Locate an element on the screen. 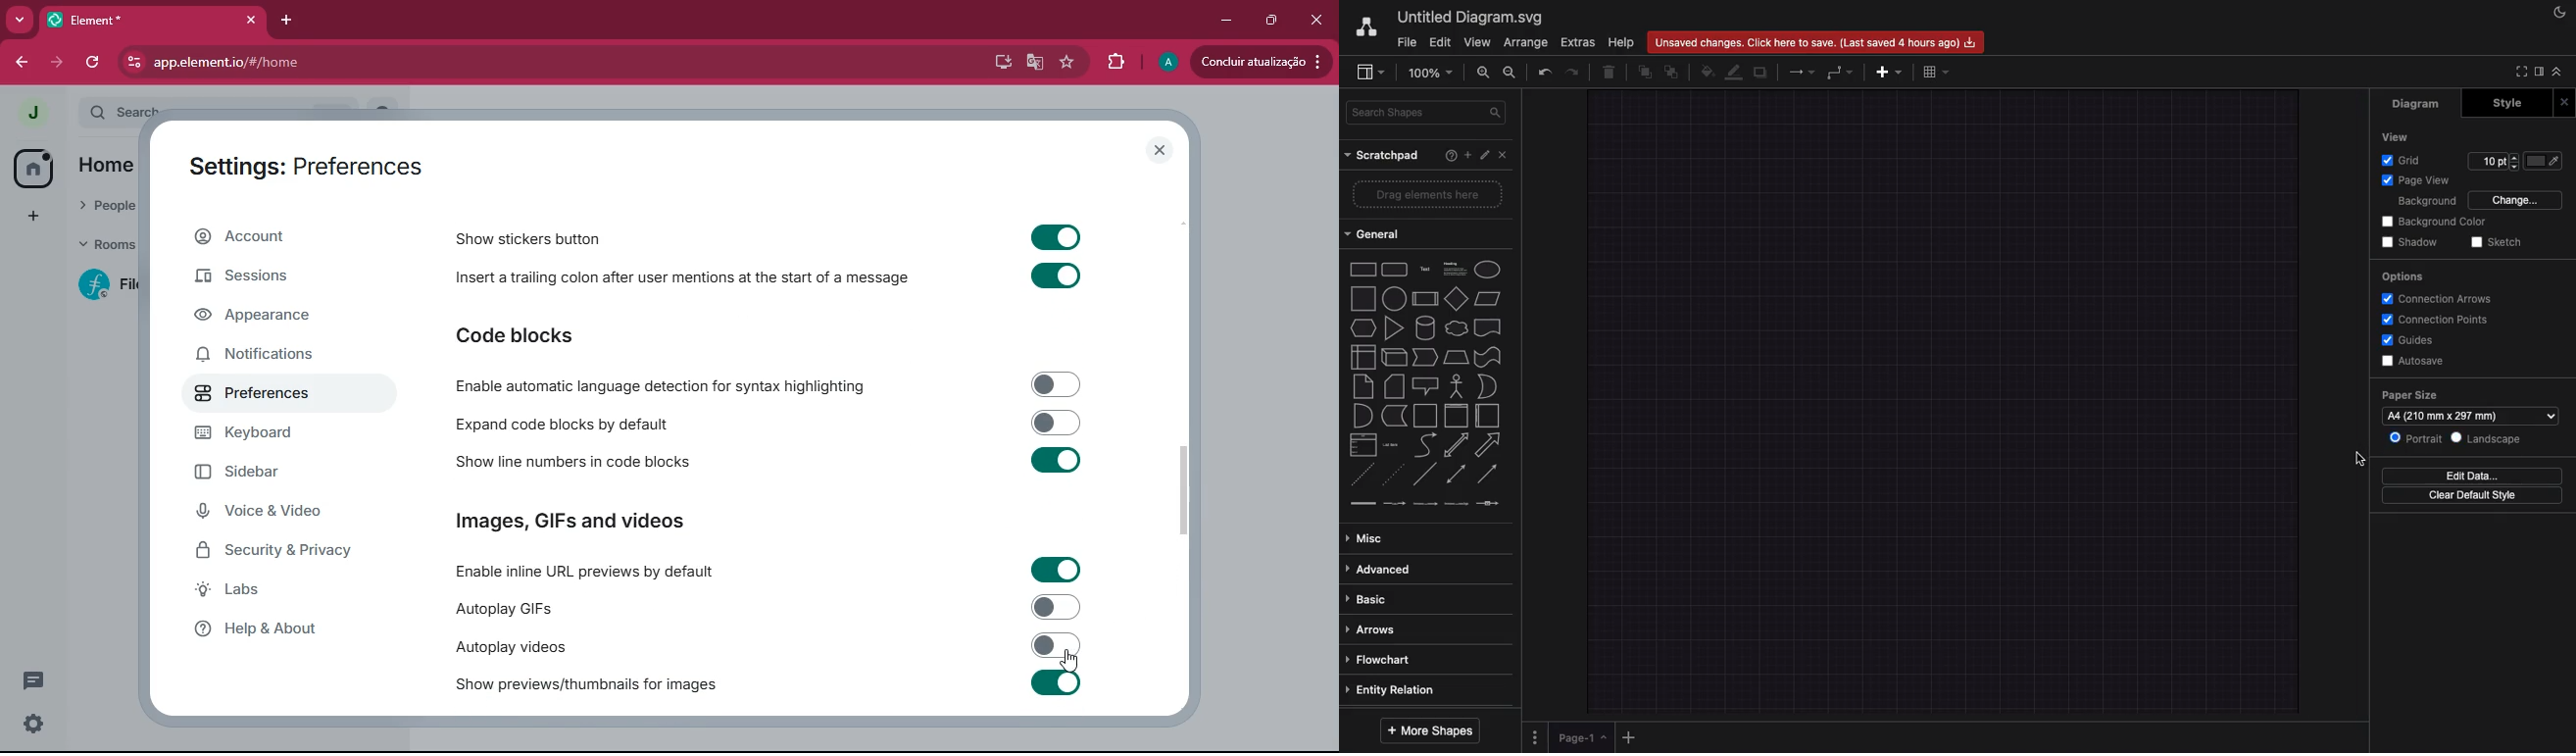 The width and height of the screenshot is (2576, 756). update is located at coordinates (1259, 61).